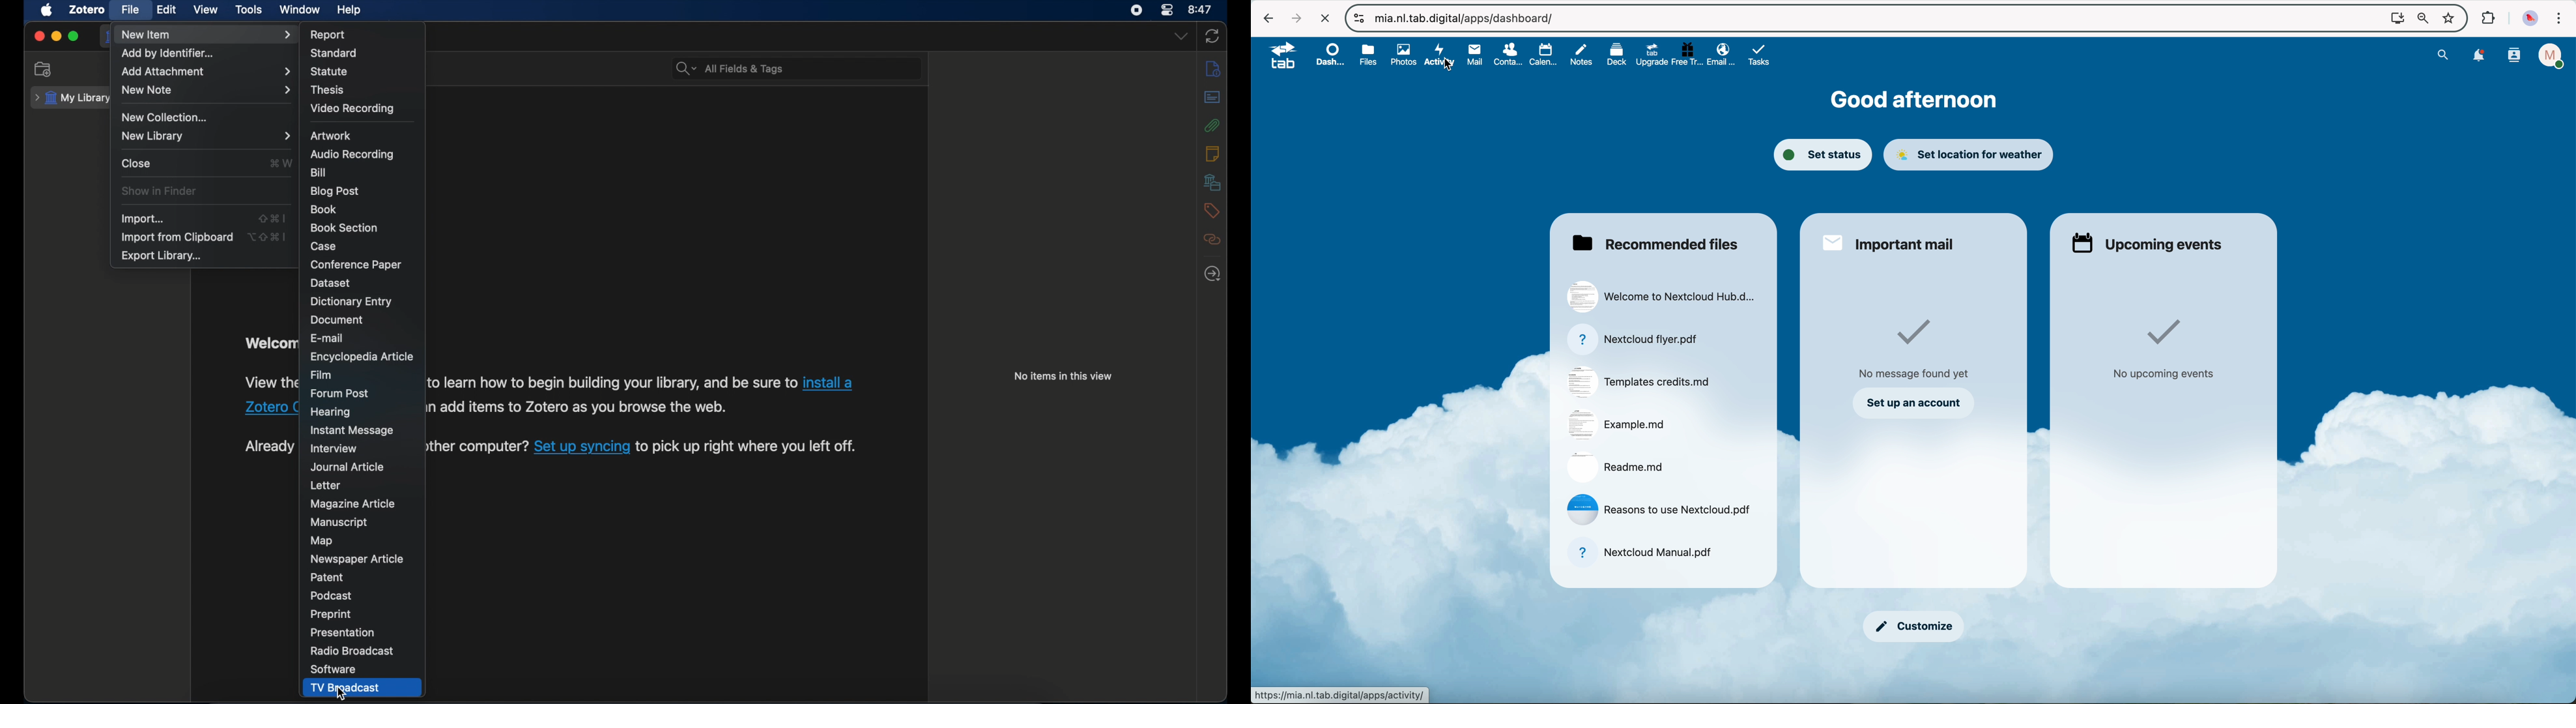 This screenshot has width=2576, height=728. What do you see at coordinates (328, 90) in the screenshot?
I see `thesis` at bounding box center [328, 90].